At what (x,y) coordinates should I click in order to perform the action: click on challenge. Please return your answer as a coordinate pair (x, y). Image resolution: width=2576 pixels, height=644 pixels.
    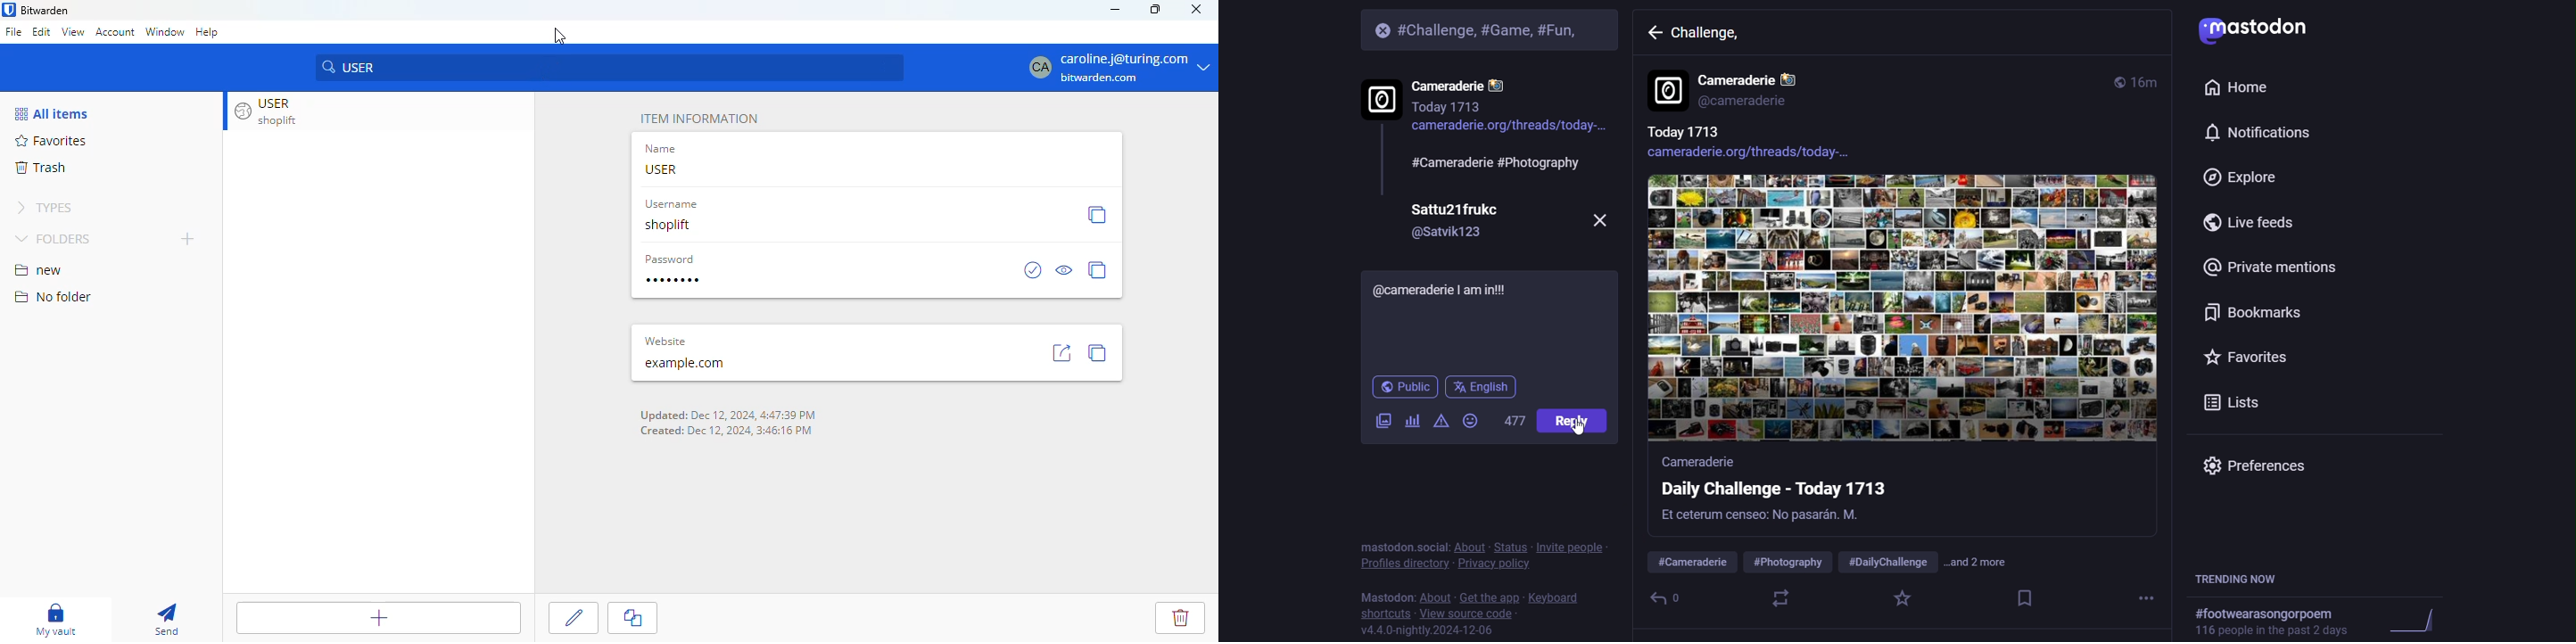
    Looking at the image, I should click on (1712, 38).